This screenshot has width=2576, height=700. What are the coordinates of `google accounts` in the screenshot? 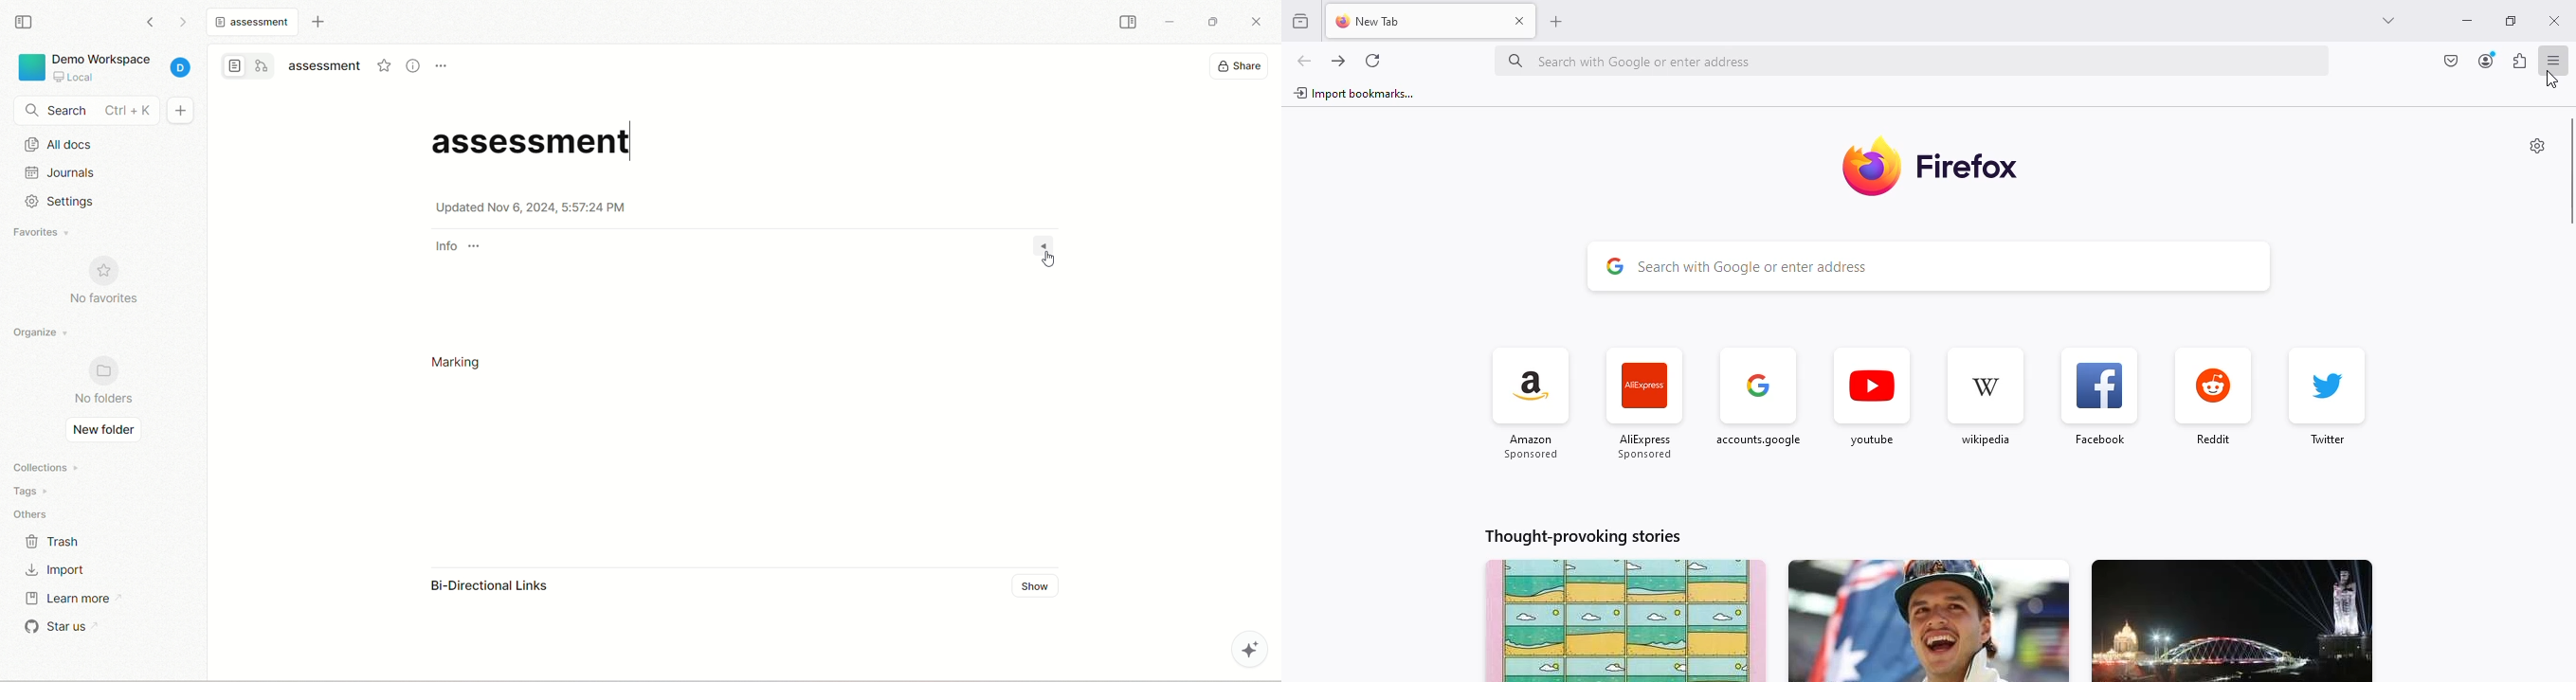 It's located at (1759, 404).